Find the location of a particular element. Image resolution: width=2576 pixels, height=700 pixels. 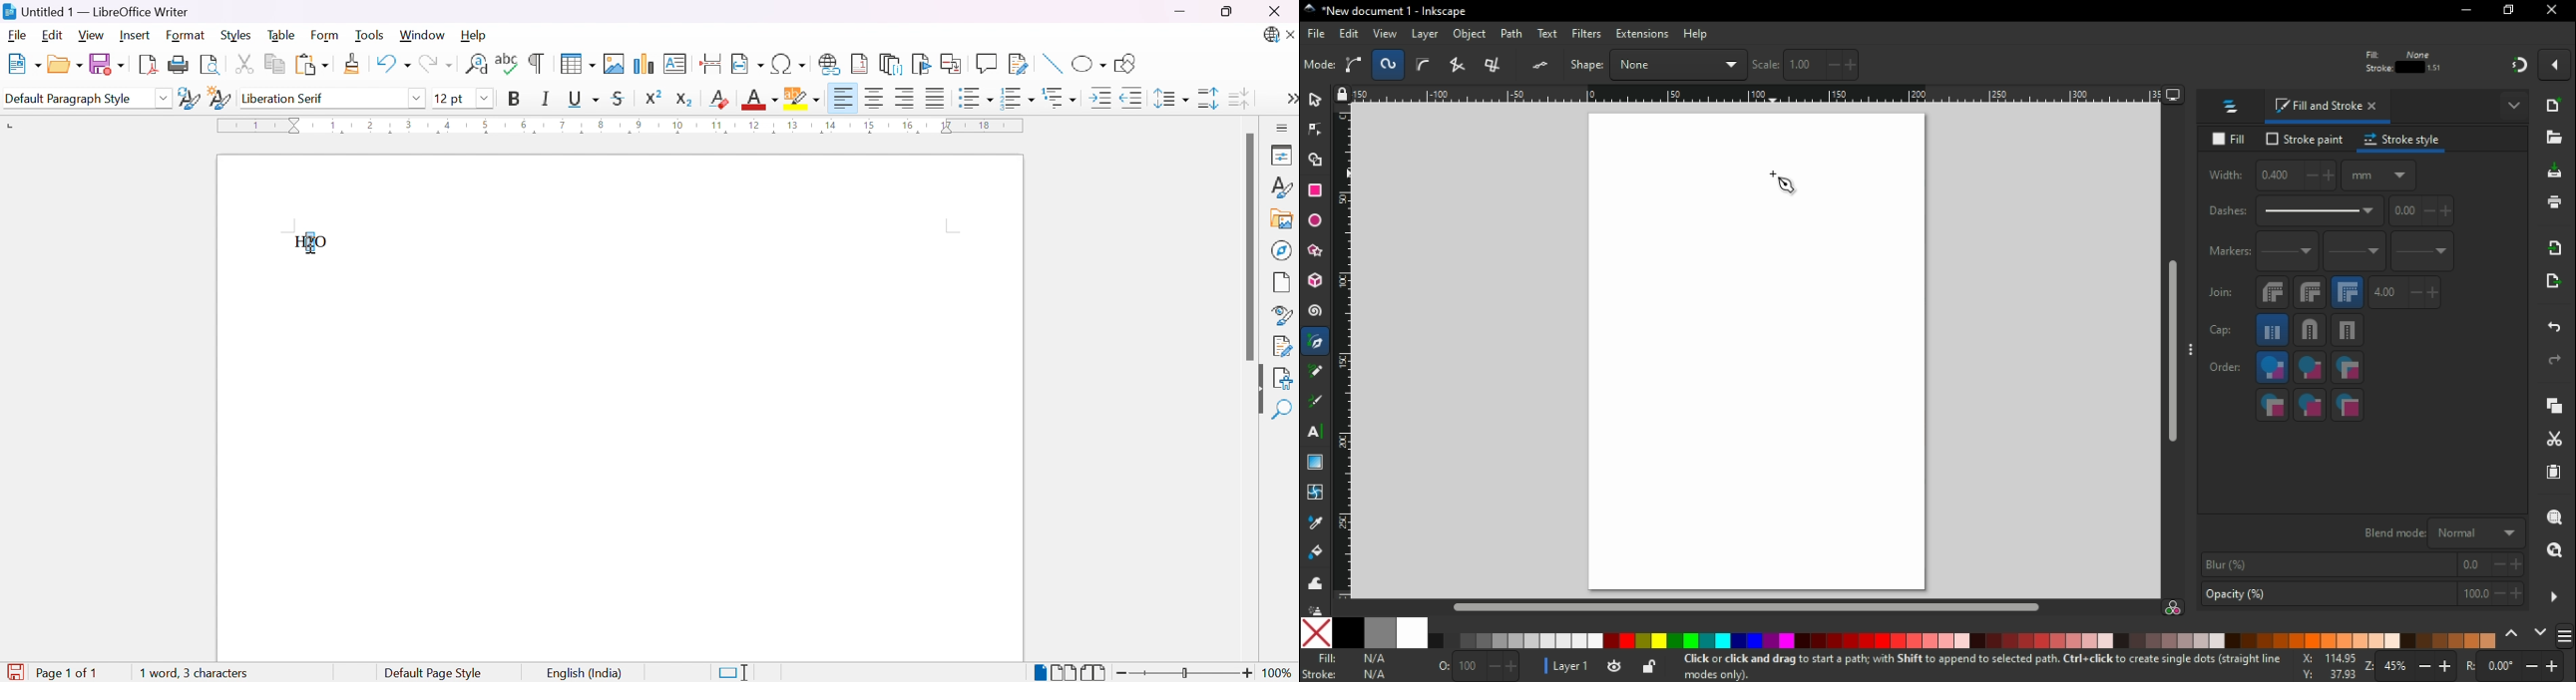

round is located at coordinates (2311, 296).